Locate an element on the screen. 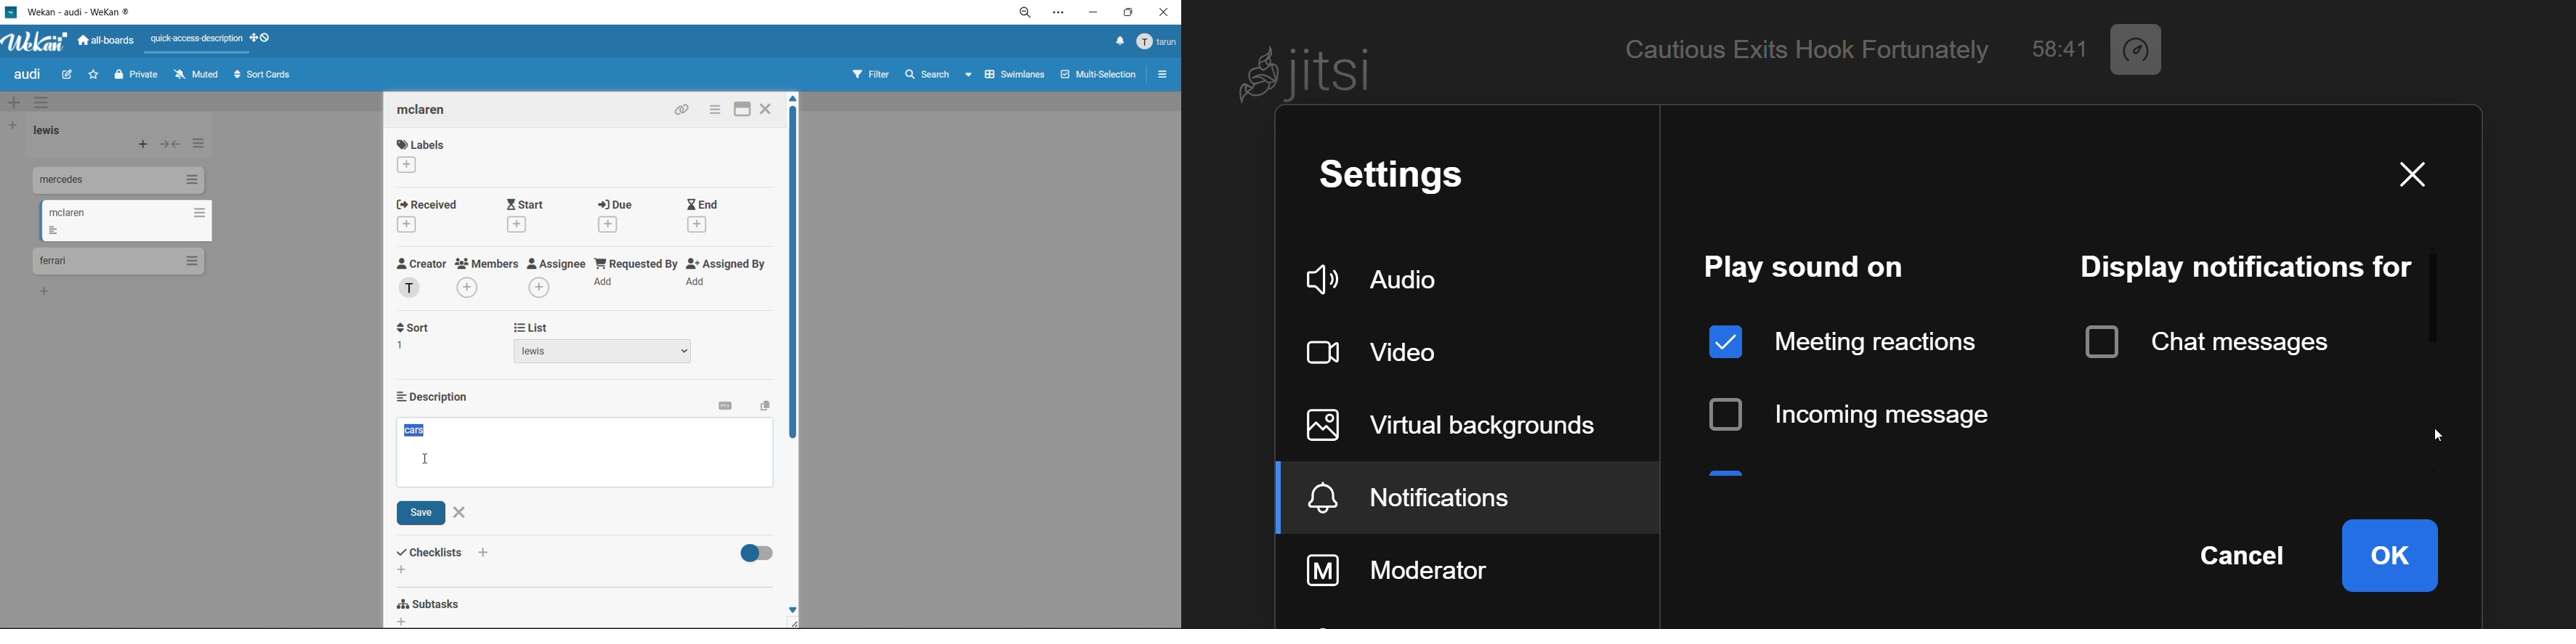  end is located at coordinates (715, 217).